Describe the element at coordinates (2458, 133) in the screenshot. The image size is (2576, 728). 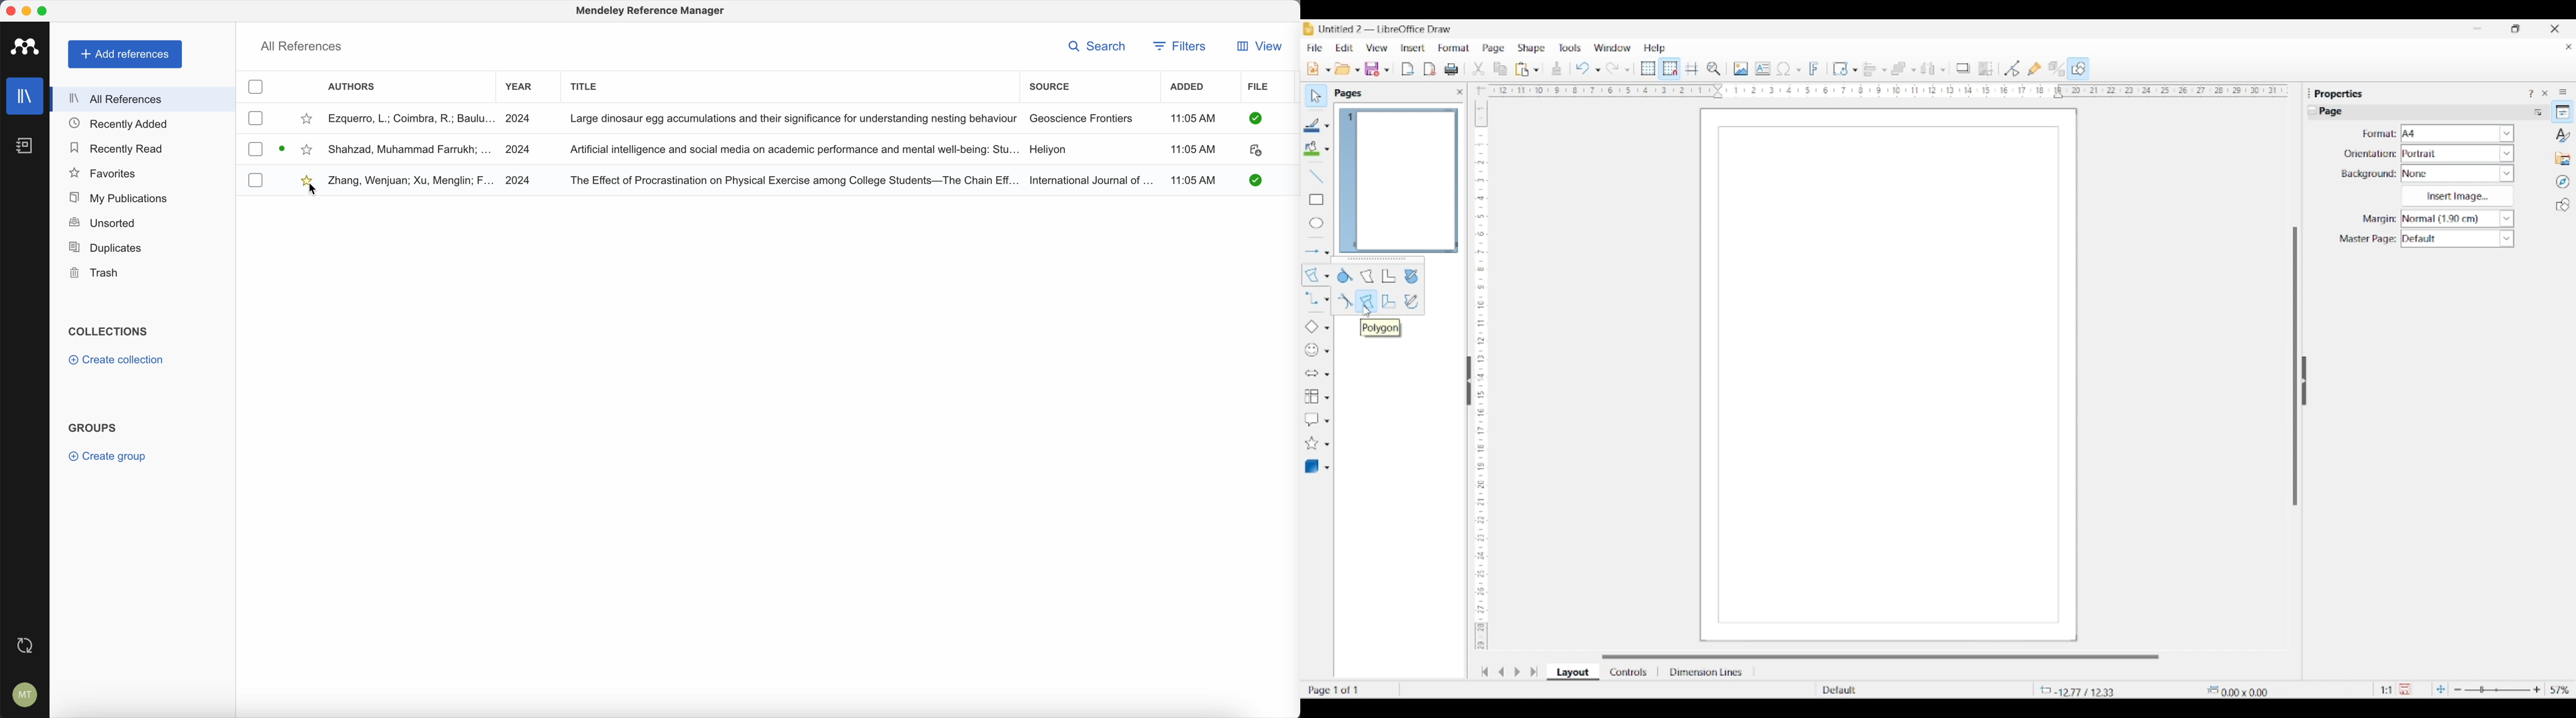
I see `Format options` at that location.